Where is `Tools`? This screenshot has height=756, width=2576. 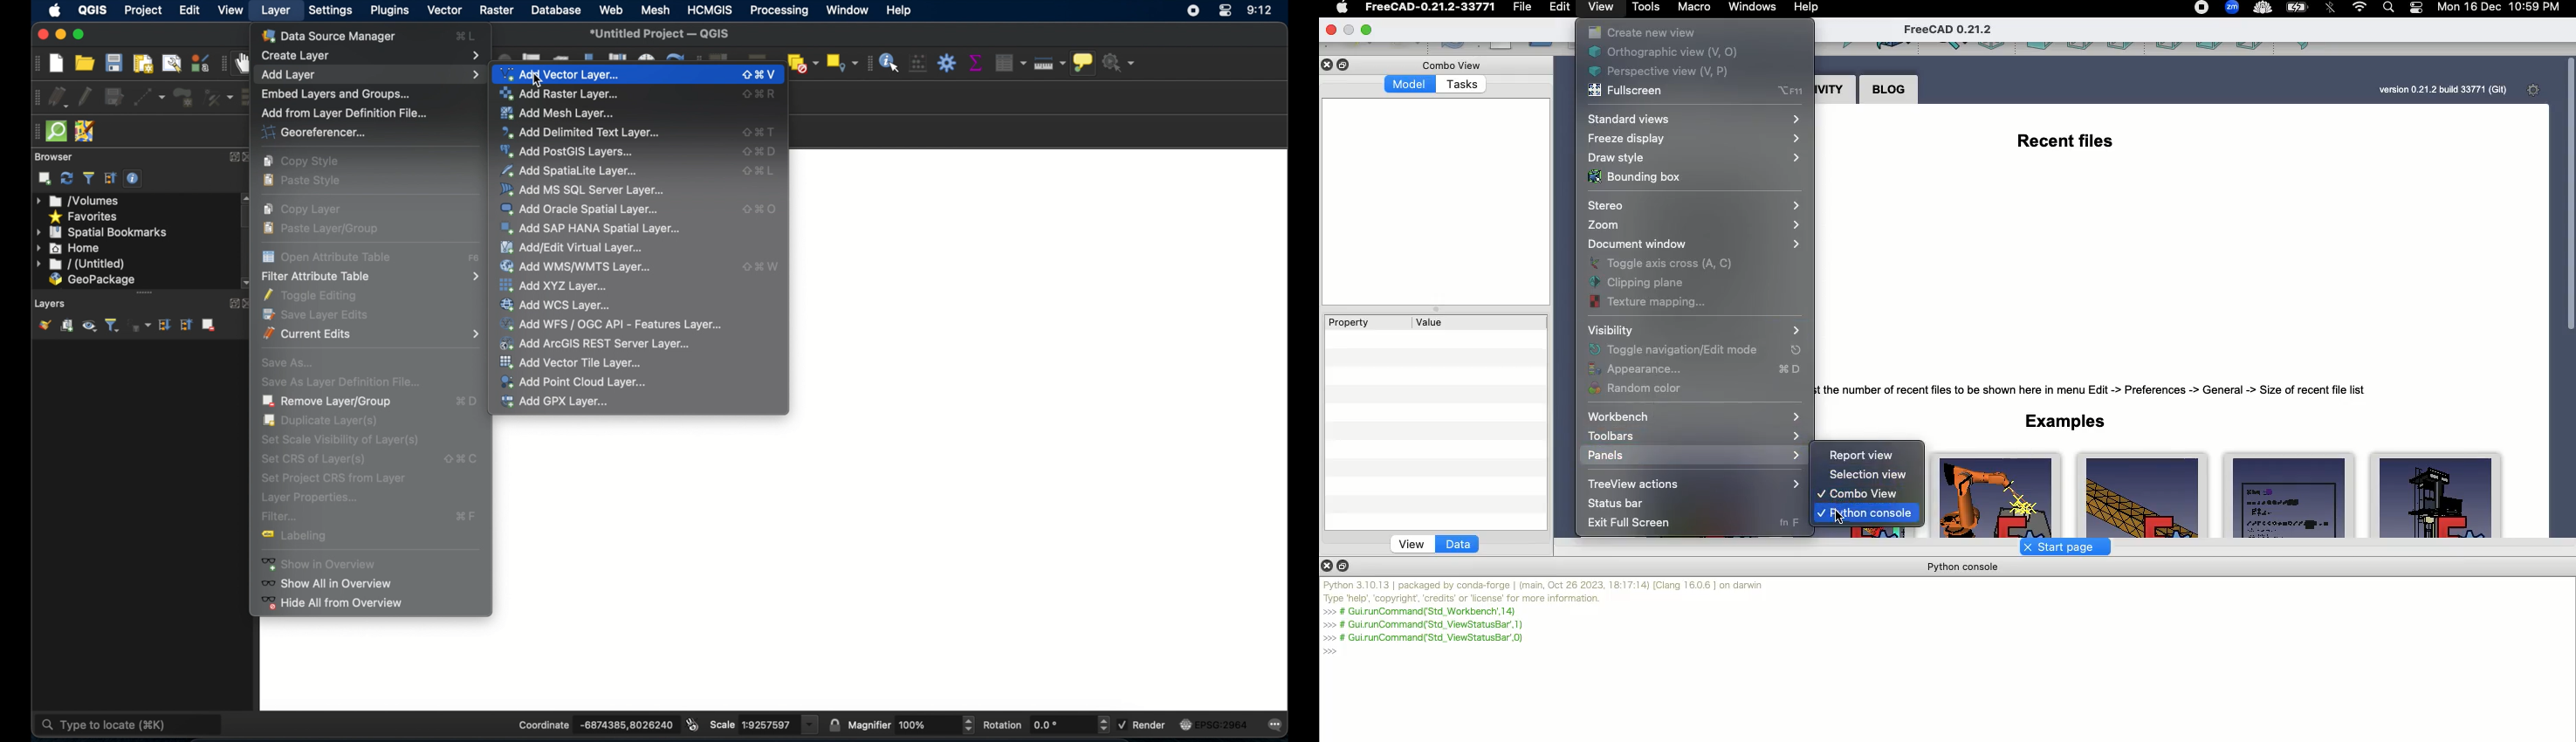 Tools is located at coordinates (1647, 7).